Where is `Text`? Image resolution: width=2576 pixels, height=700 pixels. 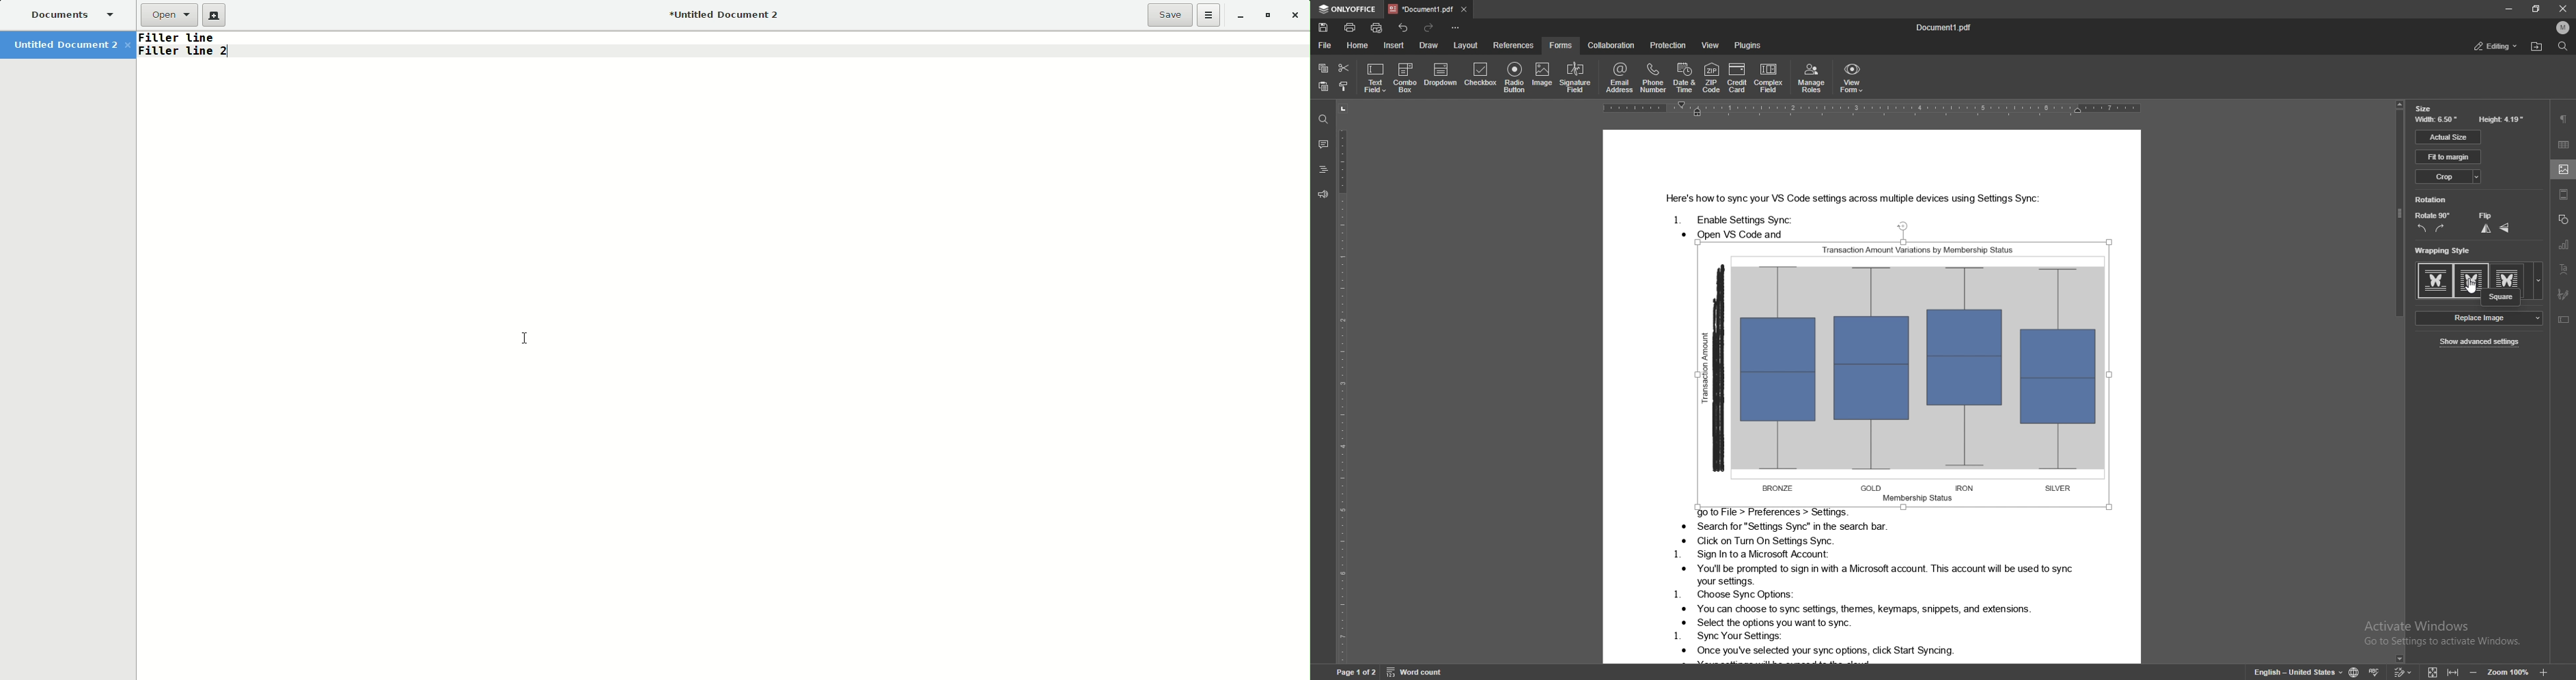
Text is located at coordinates (1868, 585).